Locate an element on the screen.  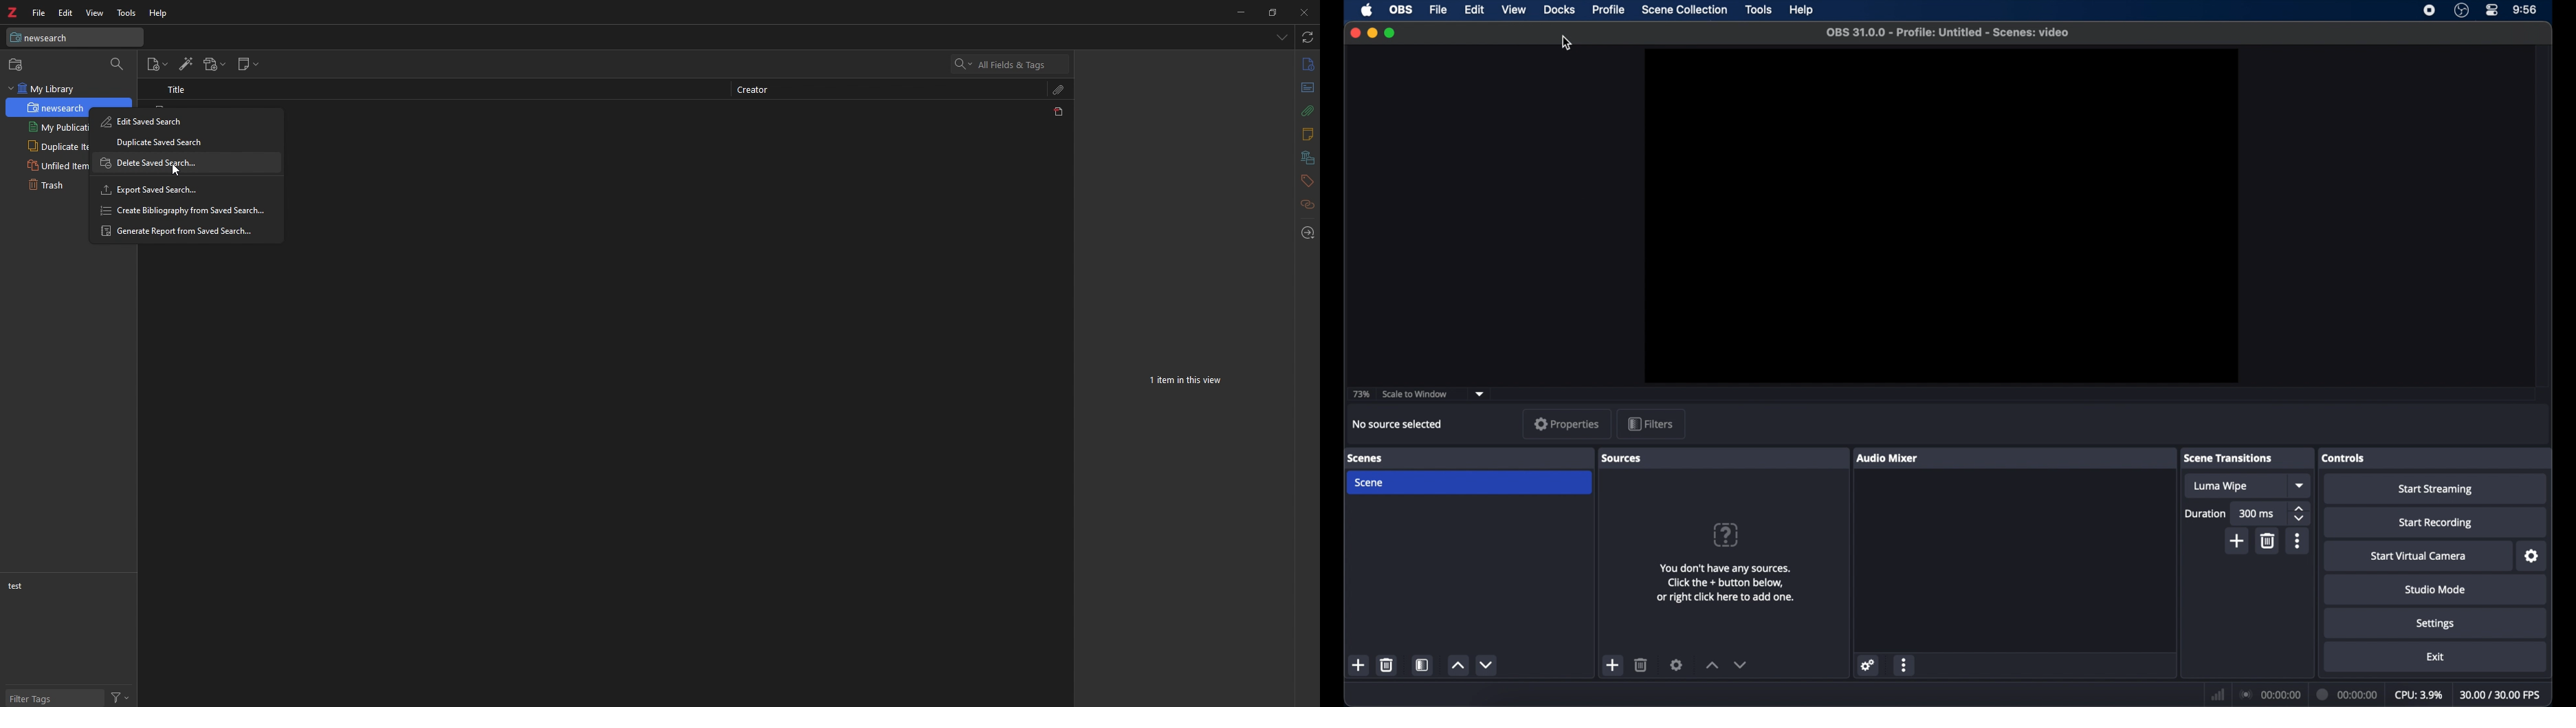
scene is located at coordinates (1469, 482).